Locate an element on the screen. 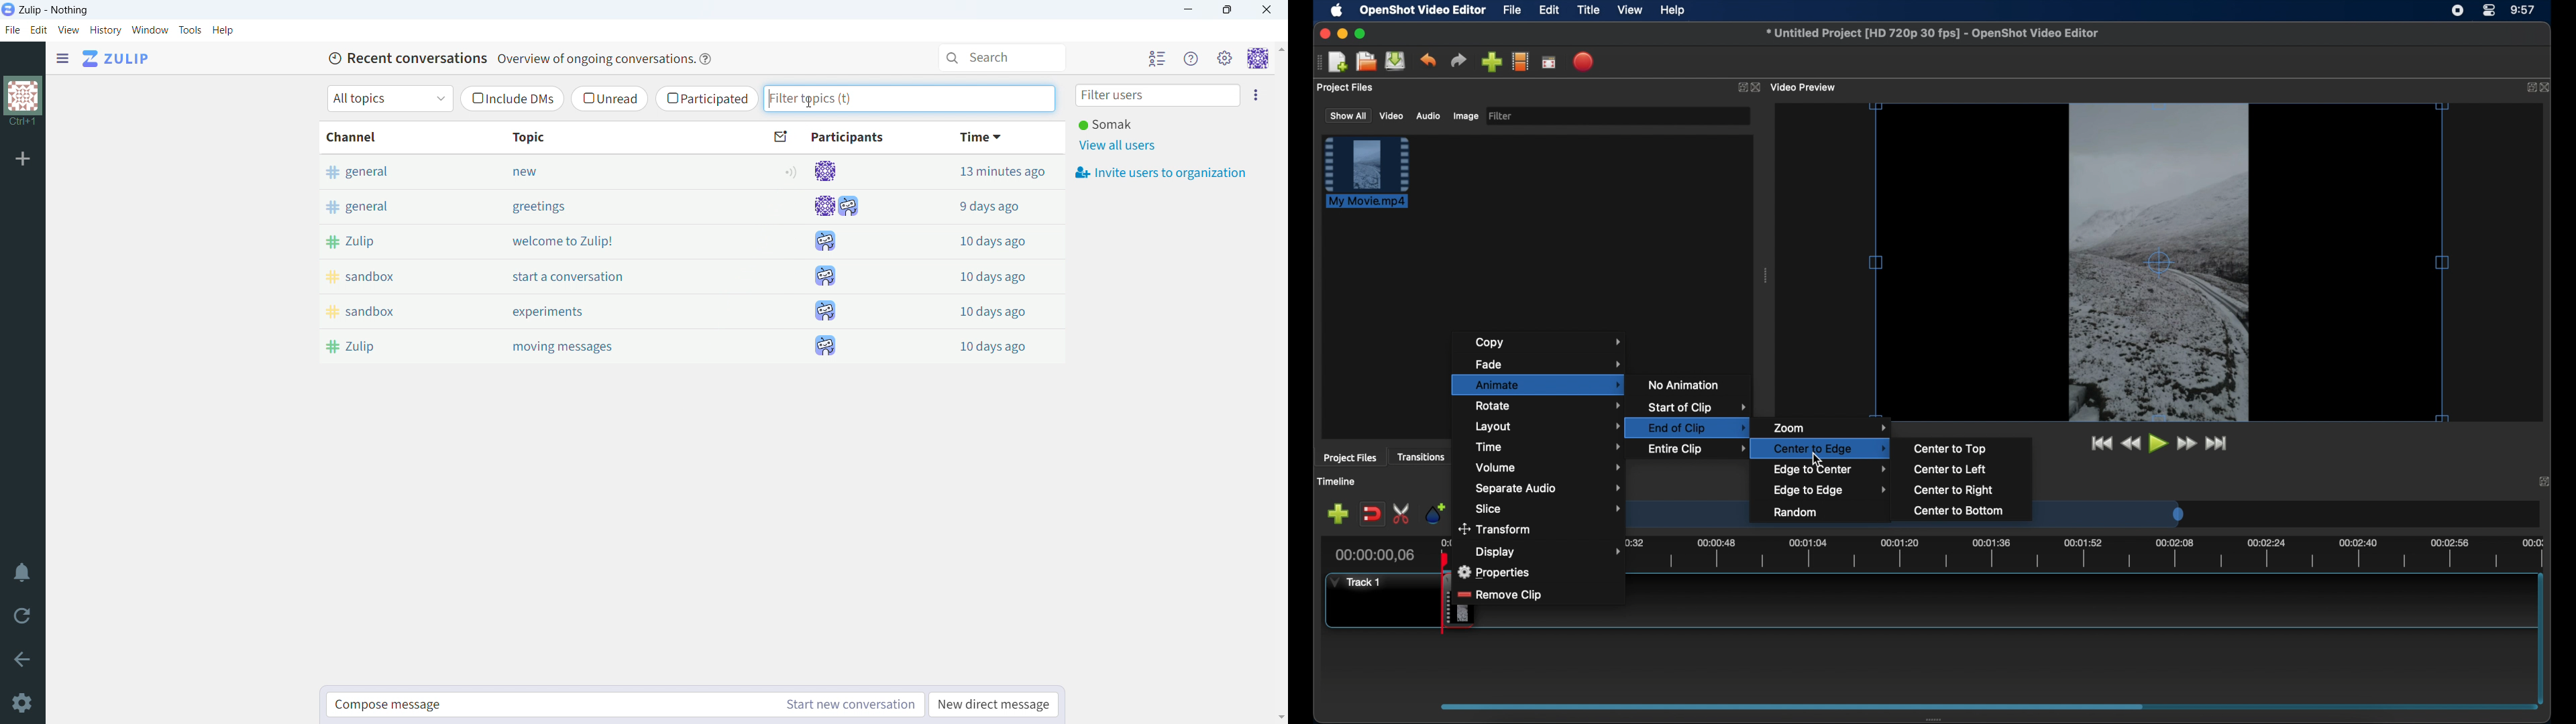 Image resolution: width=2576 pixels, height=728 pixels. clip highlighted is located at coordinates (1373, 179).